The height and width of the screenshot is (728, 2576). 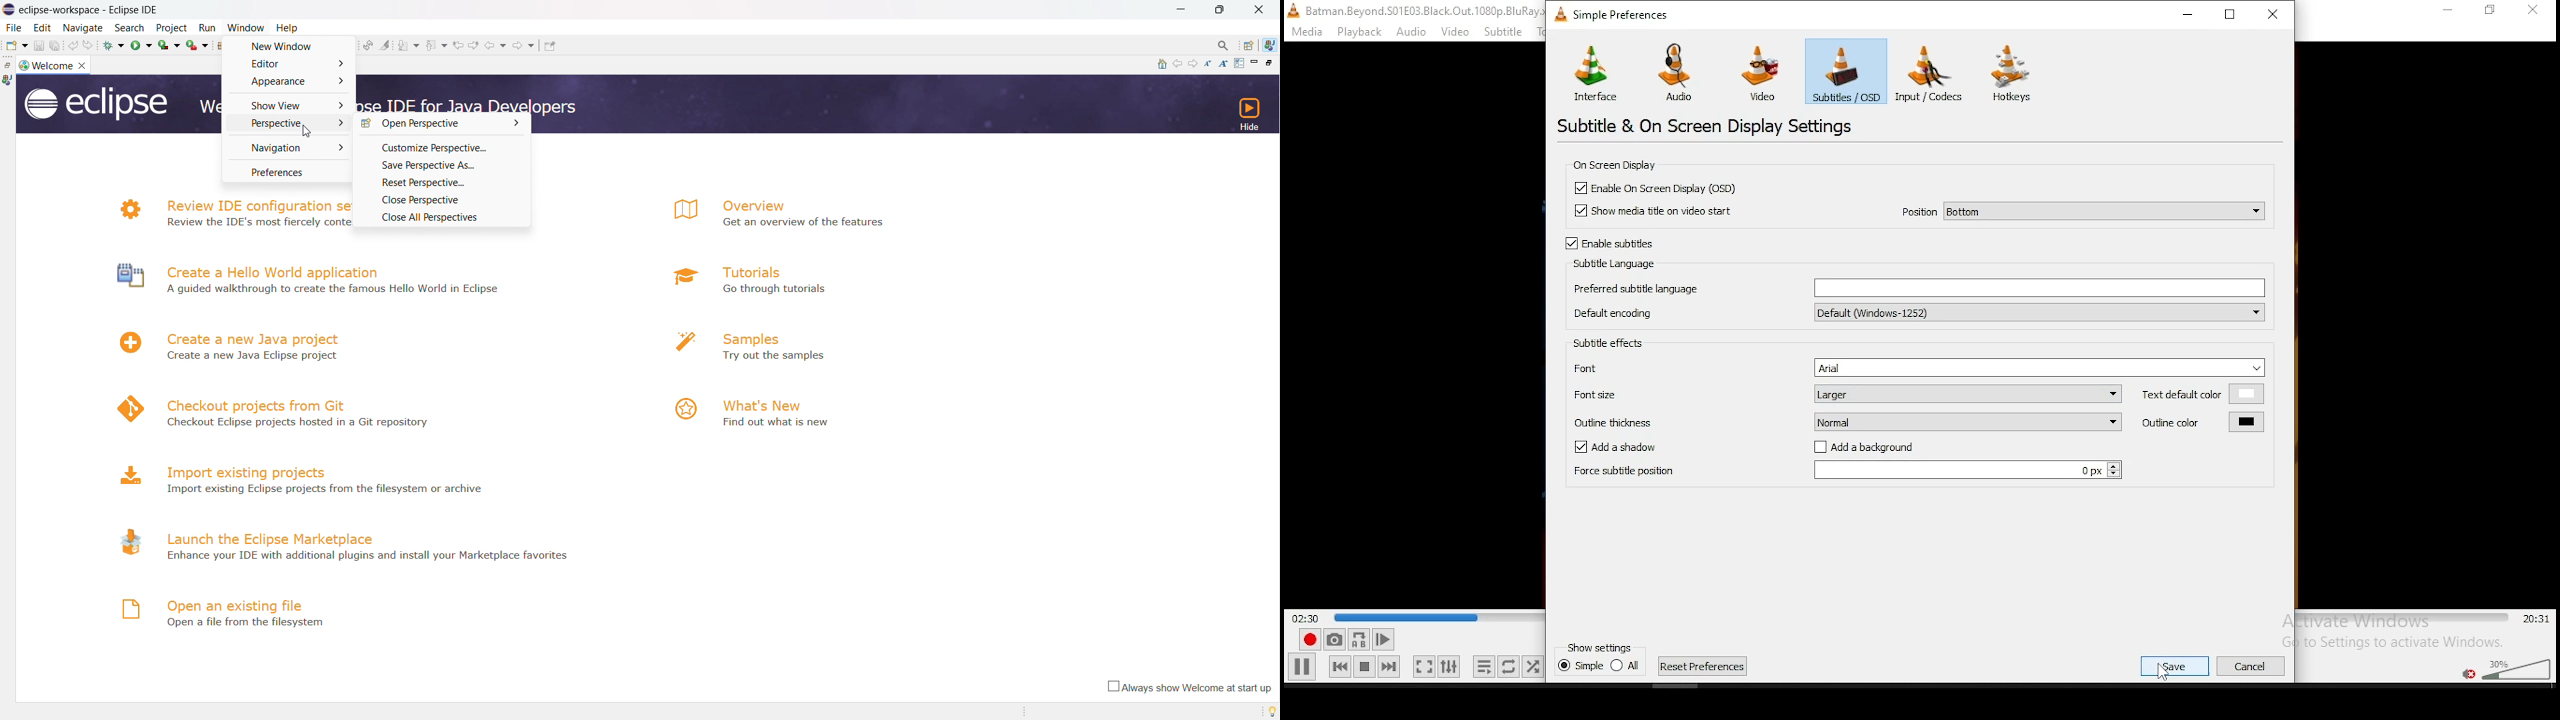 I want to click on simple, so click(x=1580, y=665).